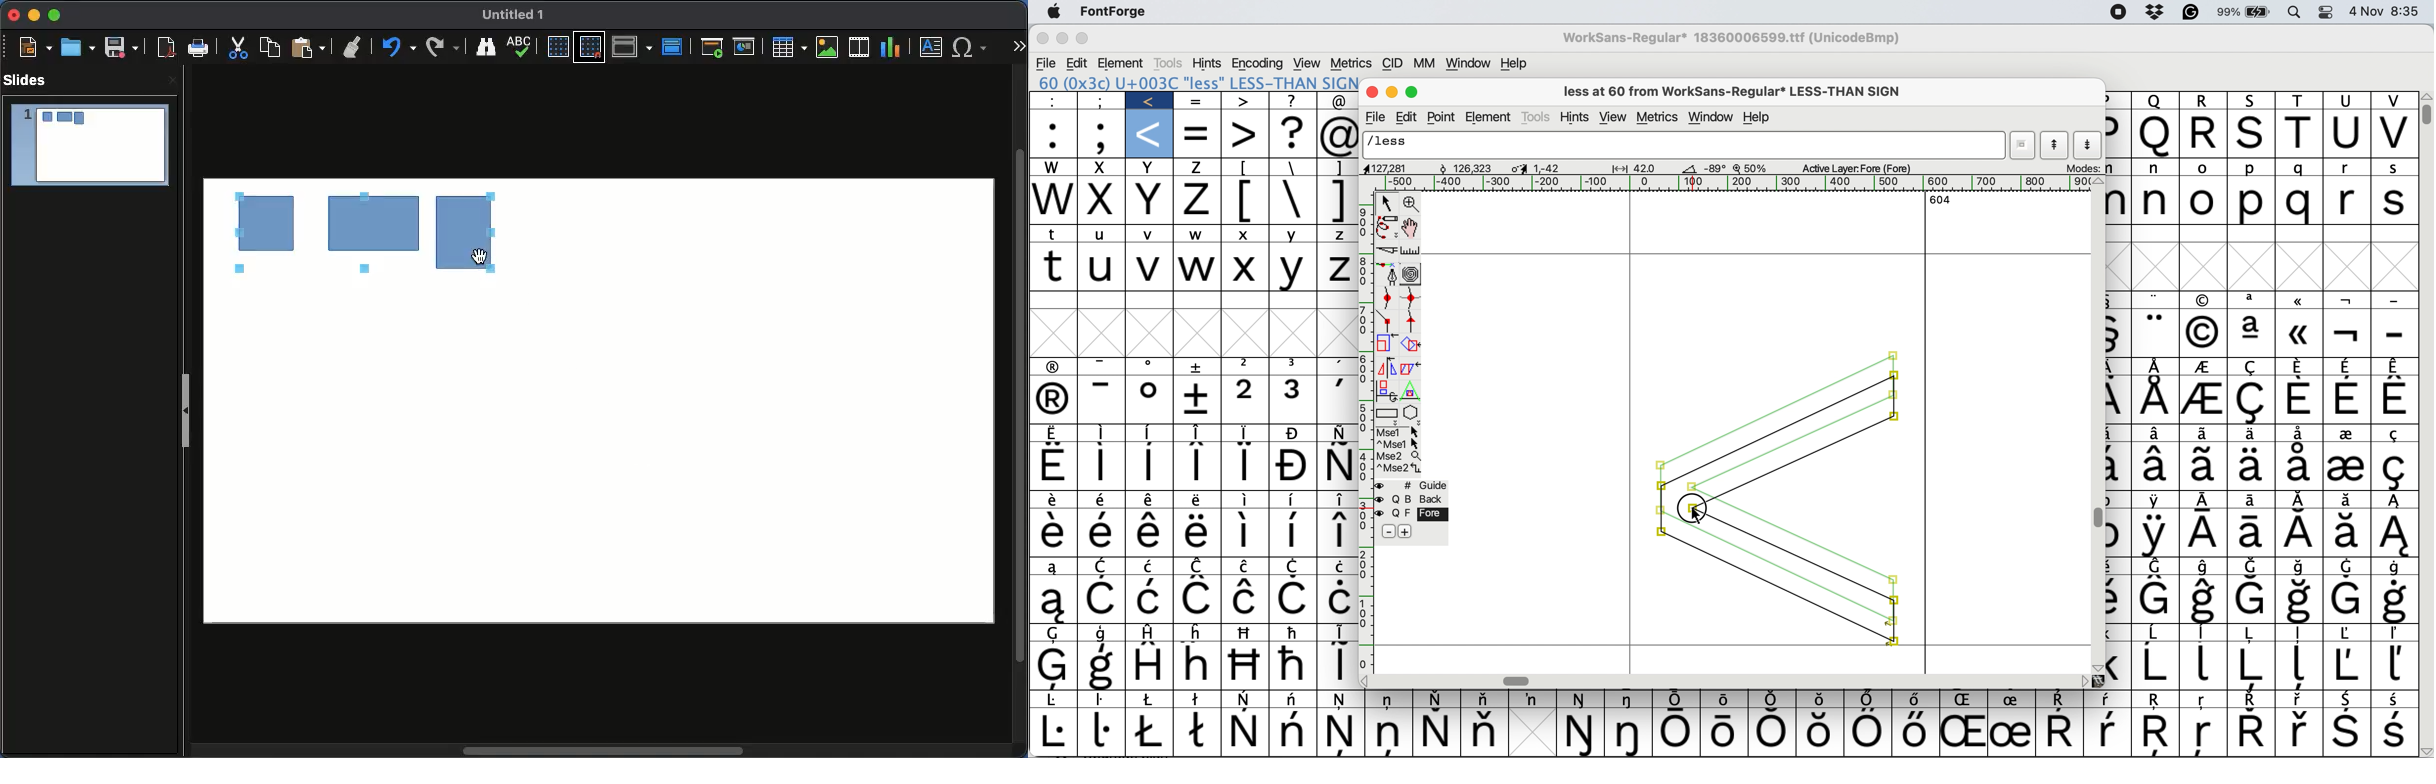  I want to click on Symbol, so click(1246, 732).